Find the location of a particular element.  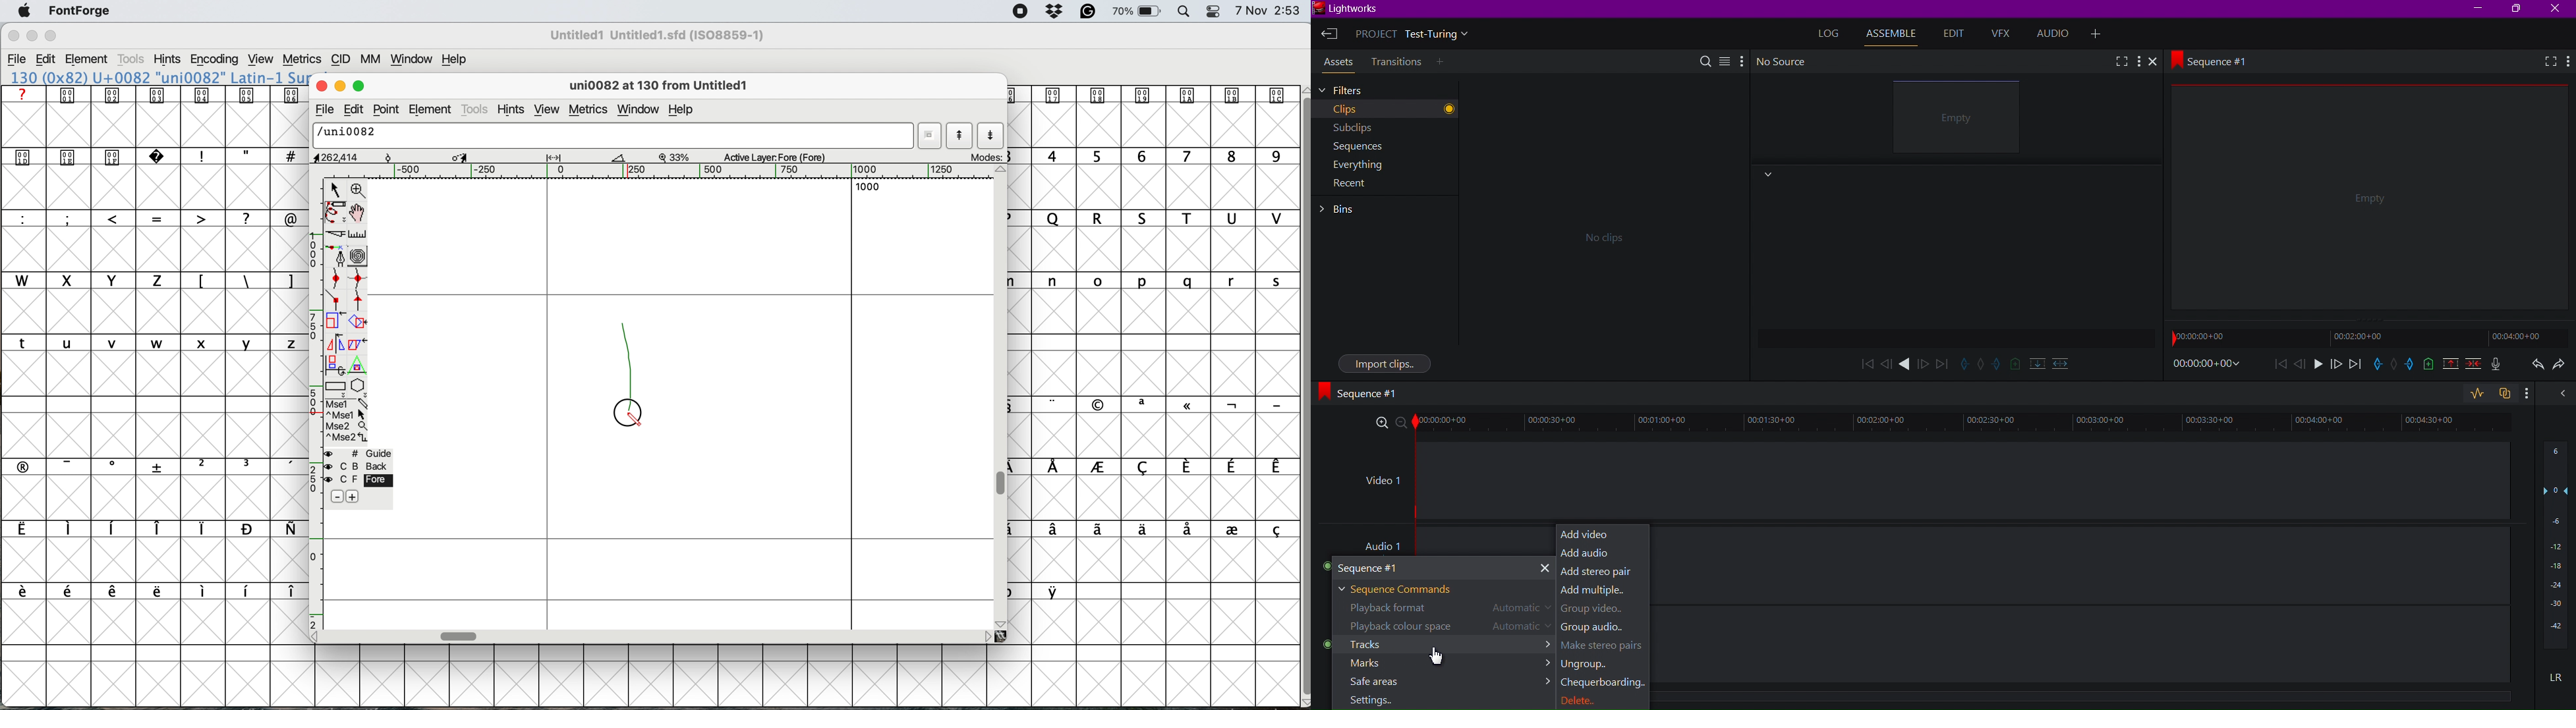

Sequence #1 is located at coordinates (1364, 393).